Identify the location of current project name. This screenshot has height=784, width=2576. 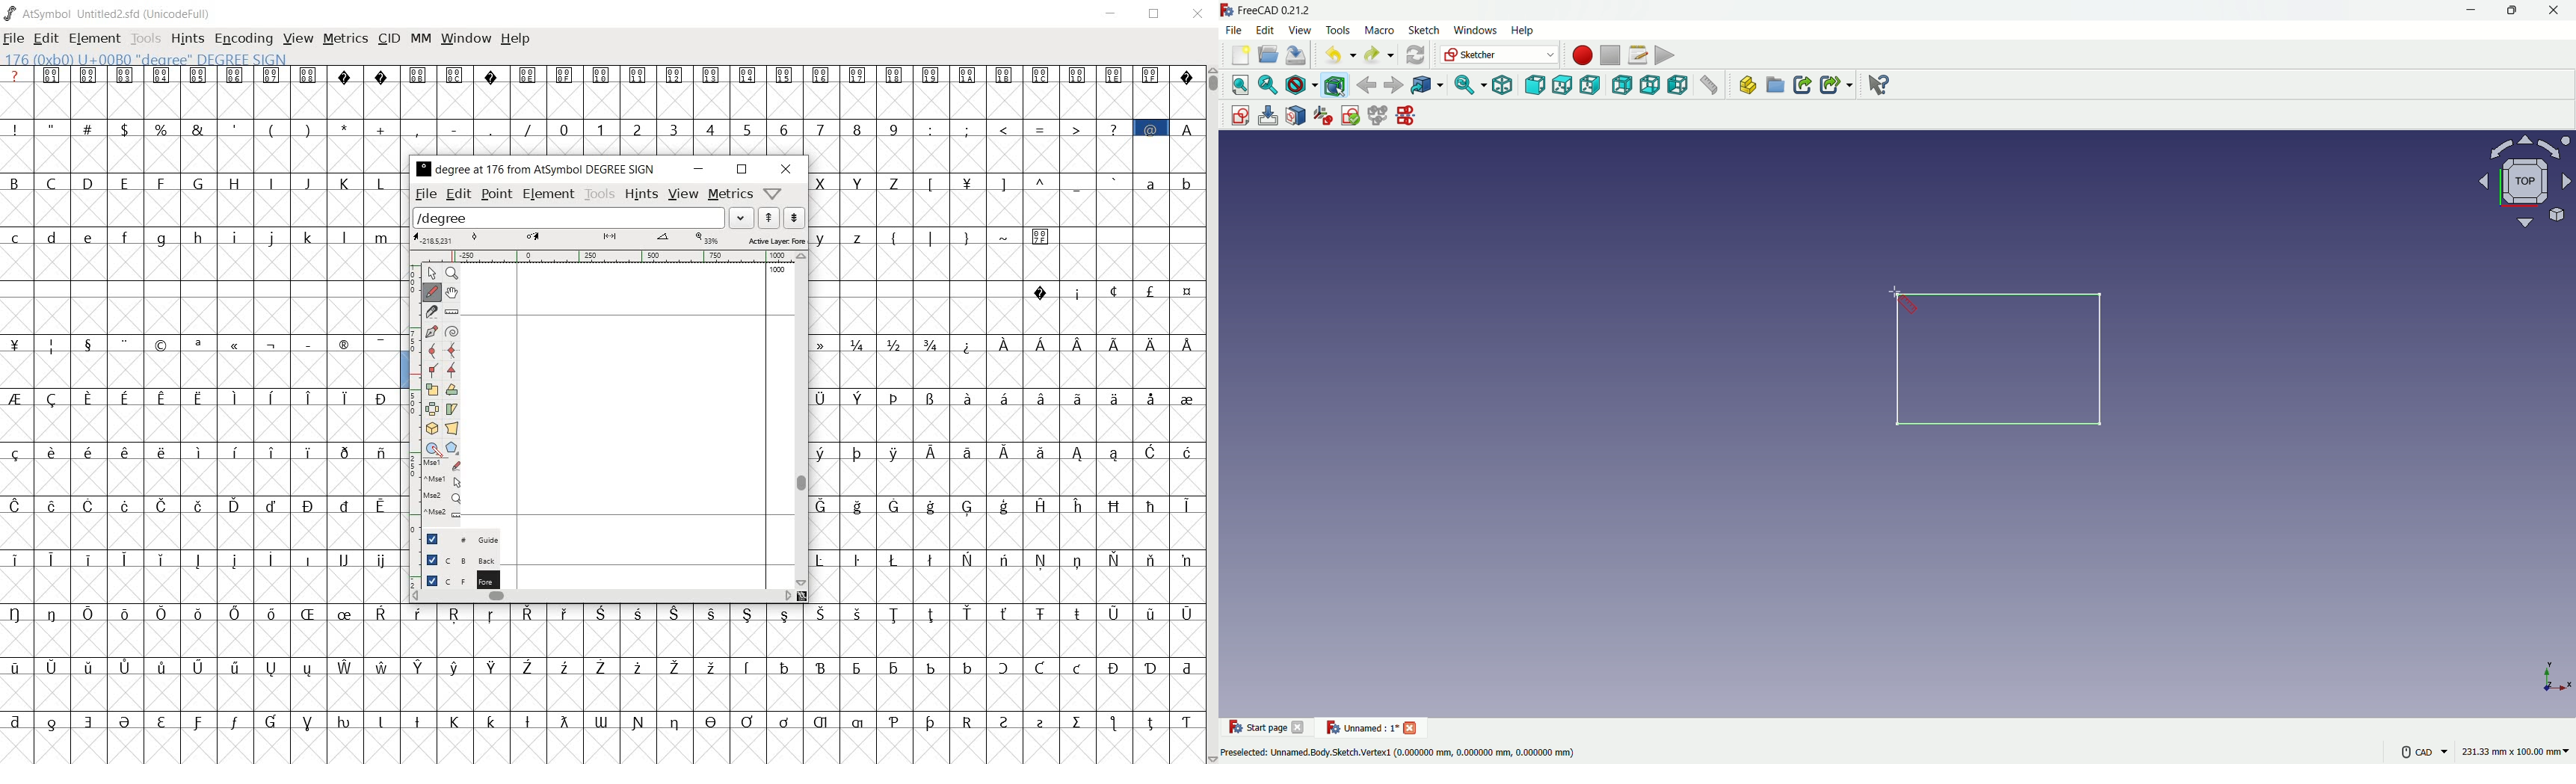
(1360, 727).